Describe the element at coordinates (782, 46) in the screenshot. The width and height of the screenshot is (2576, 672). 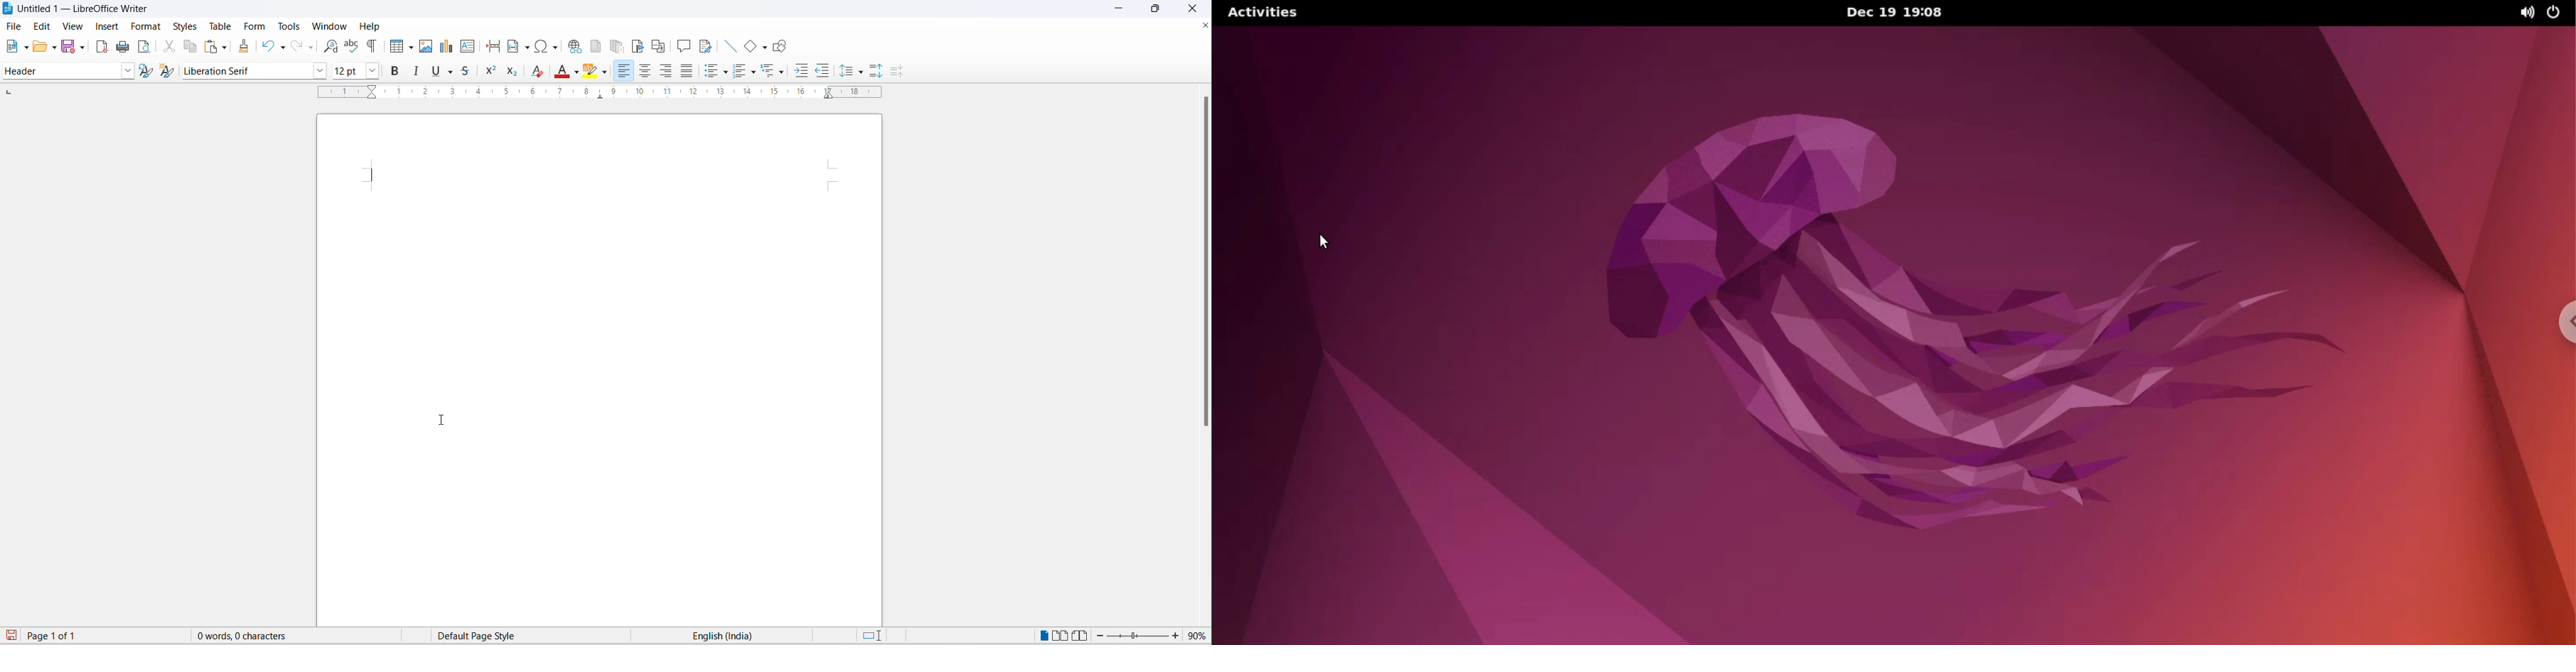
I see `draw shapes tool` at that location.